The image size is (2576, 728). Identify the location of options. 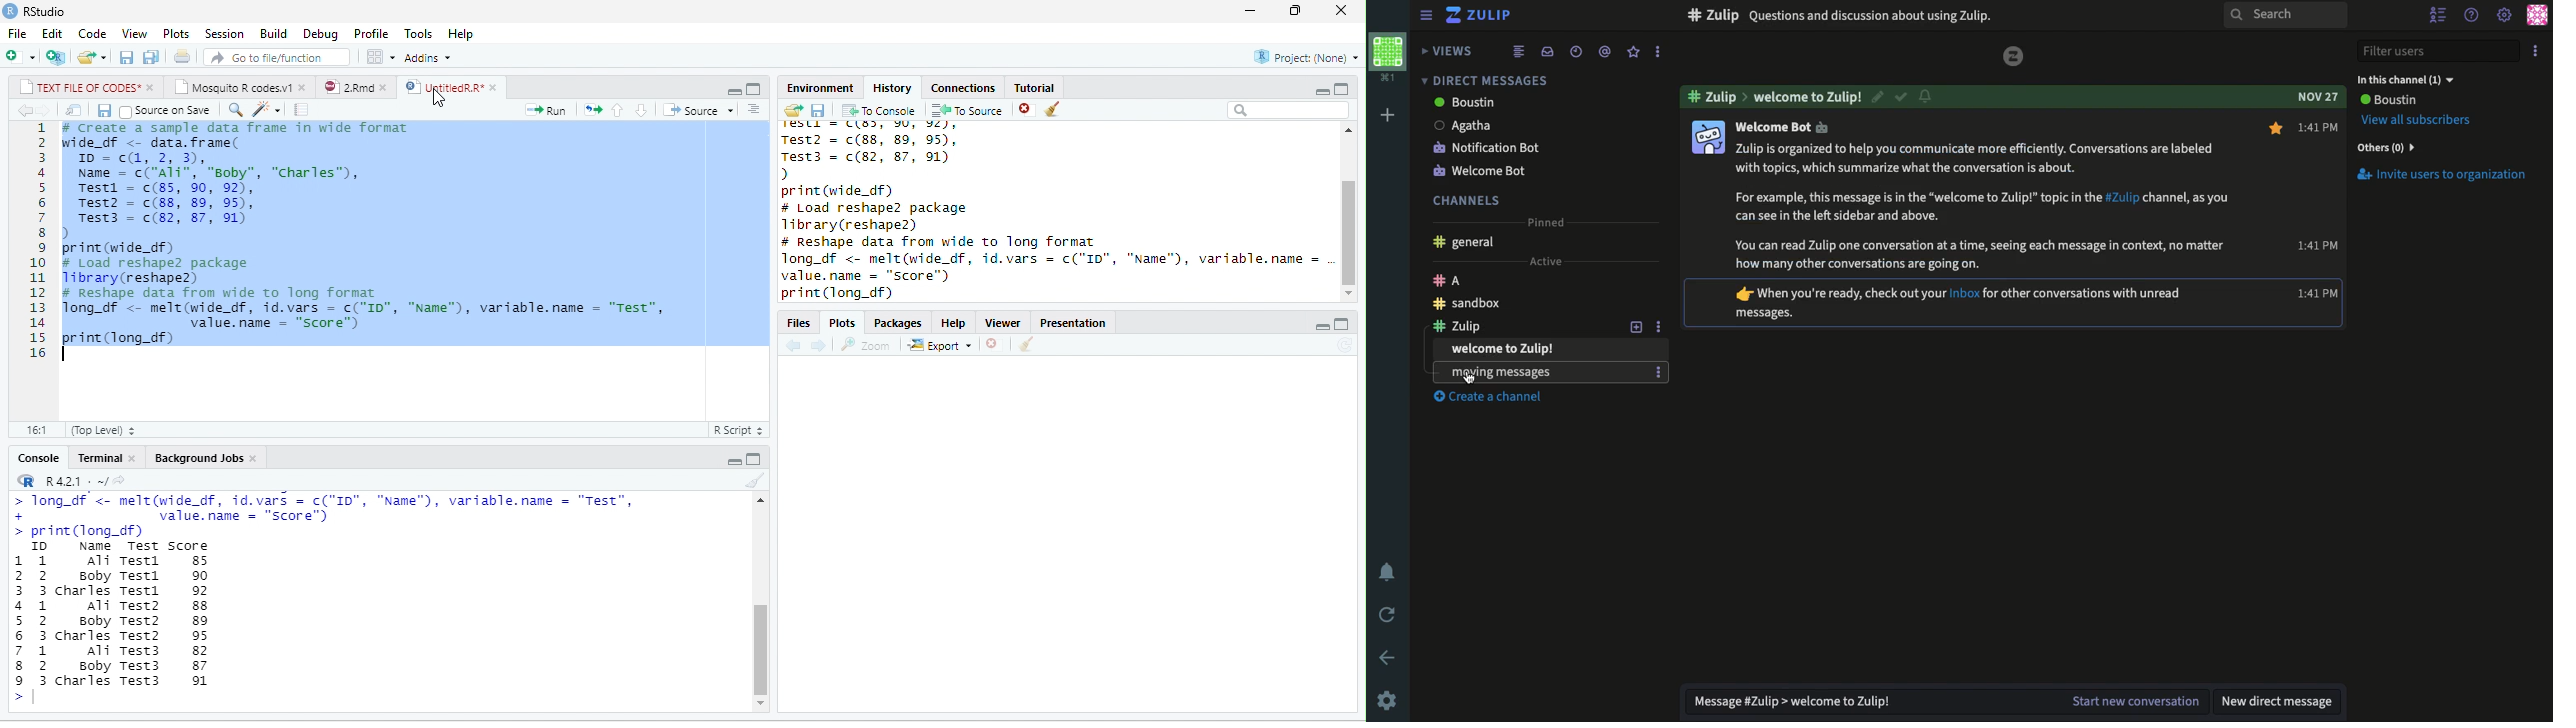
(381, 57).